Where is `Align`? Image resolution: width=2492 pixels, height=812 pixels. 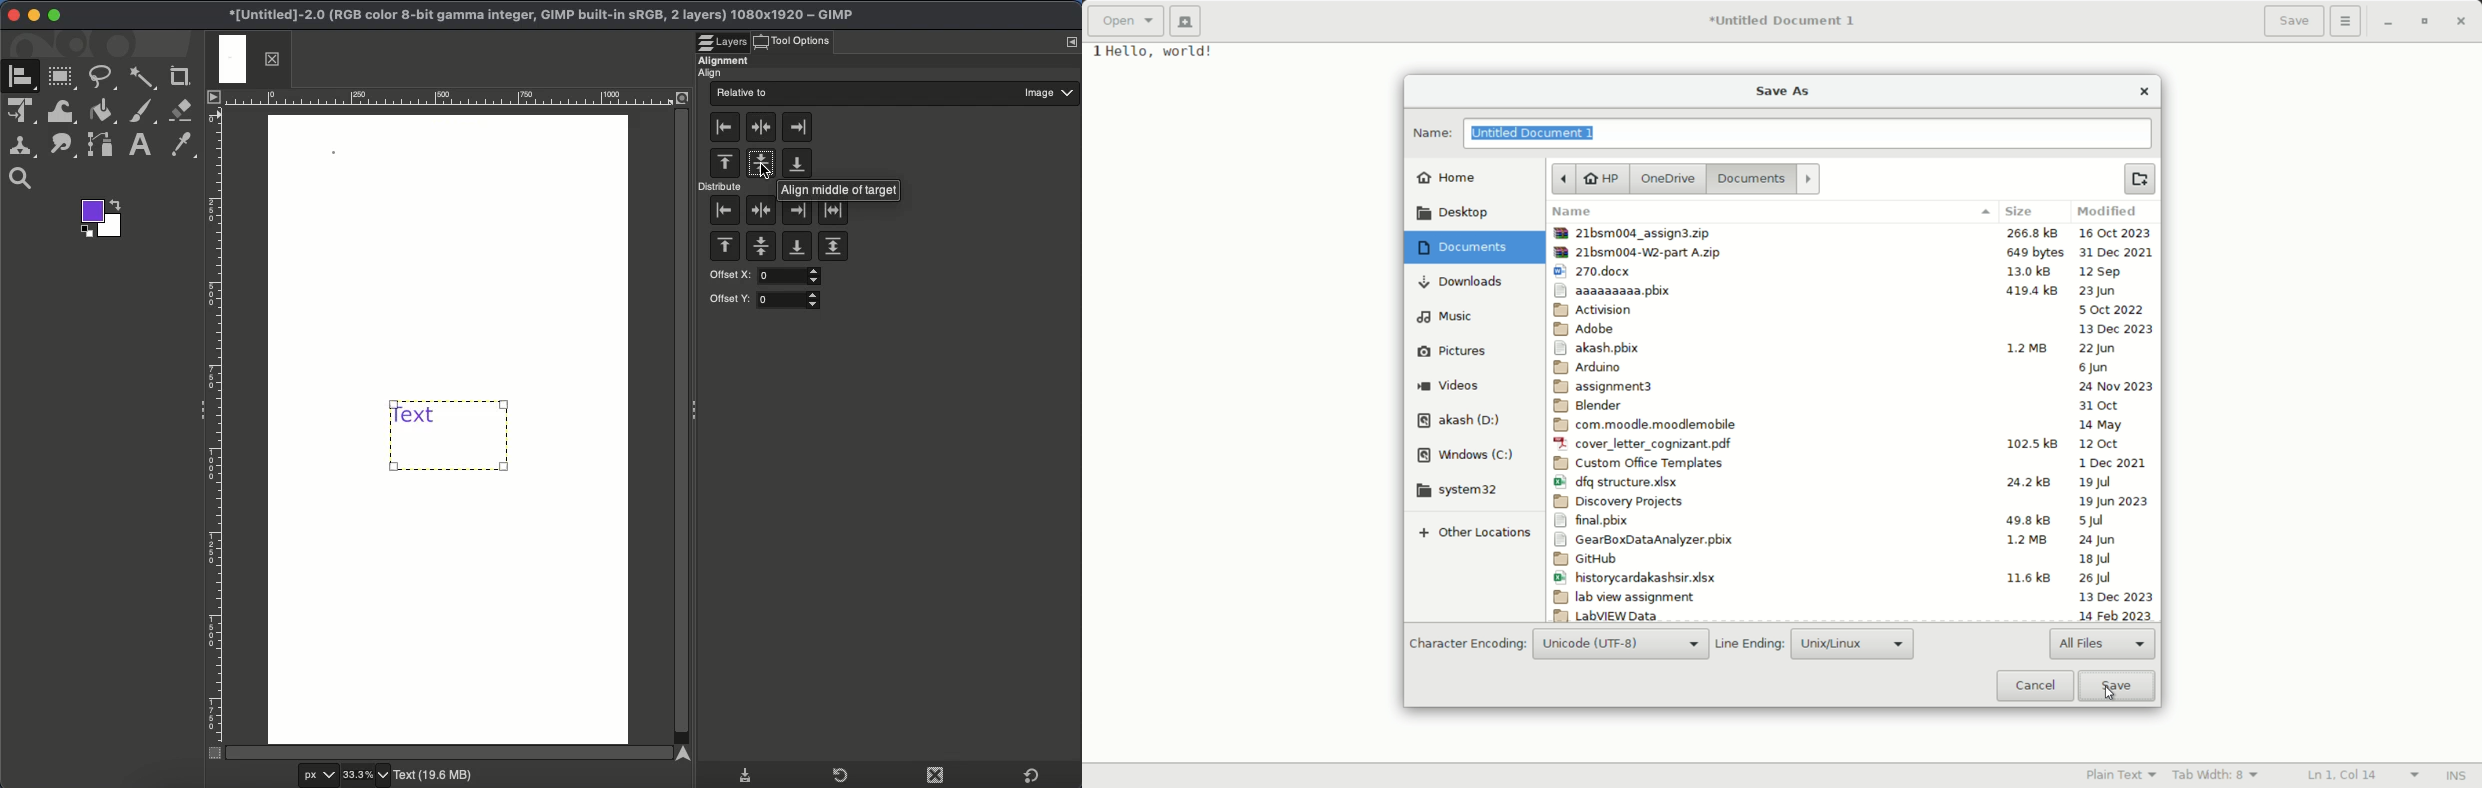 Align is located at coordinates (719, 73).